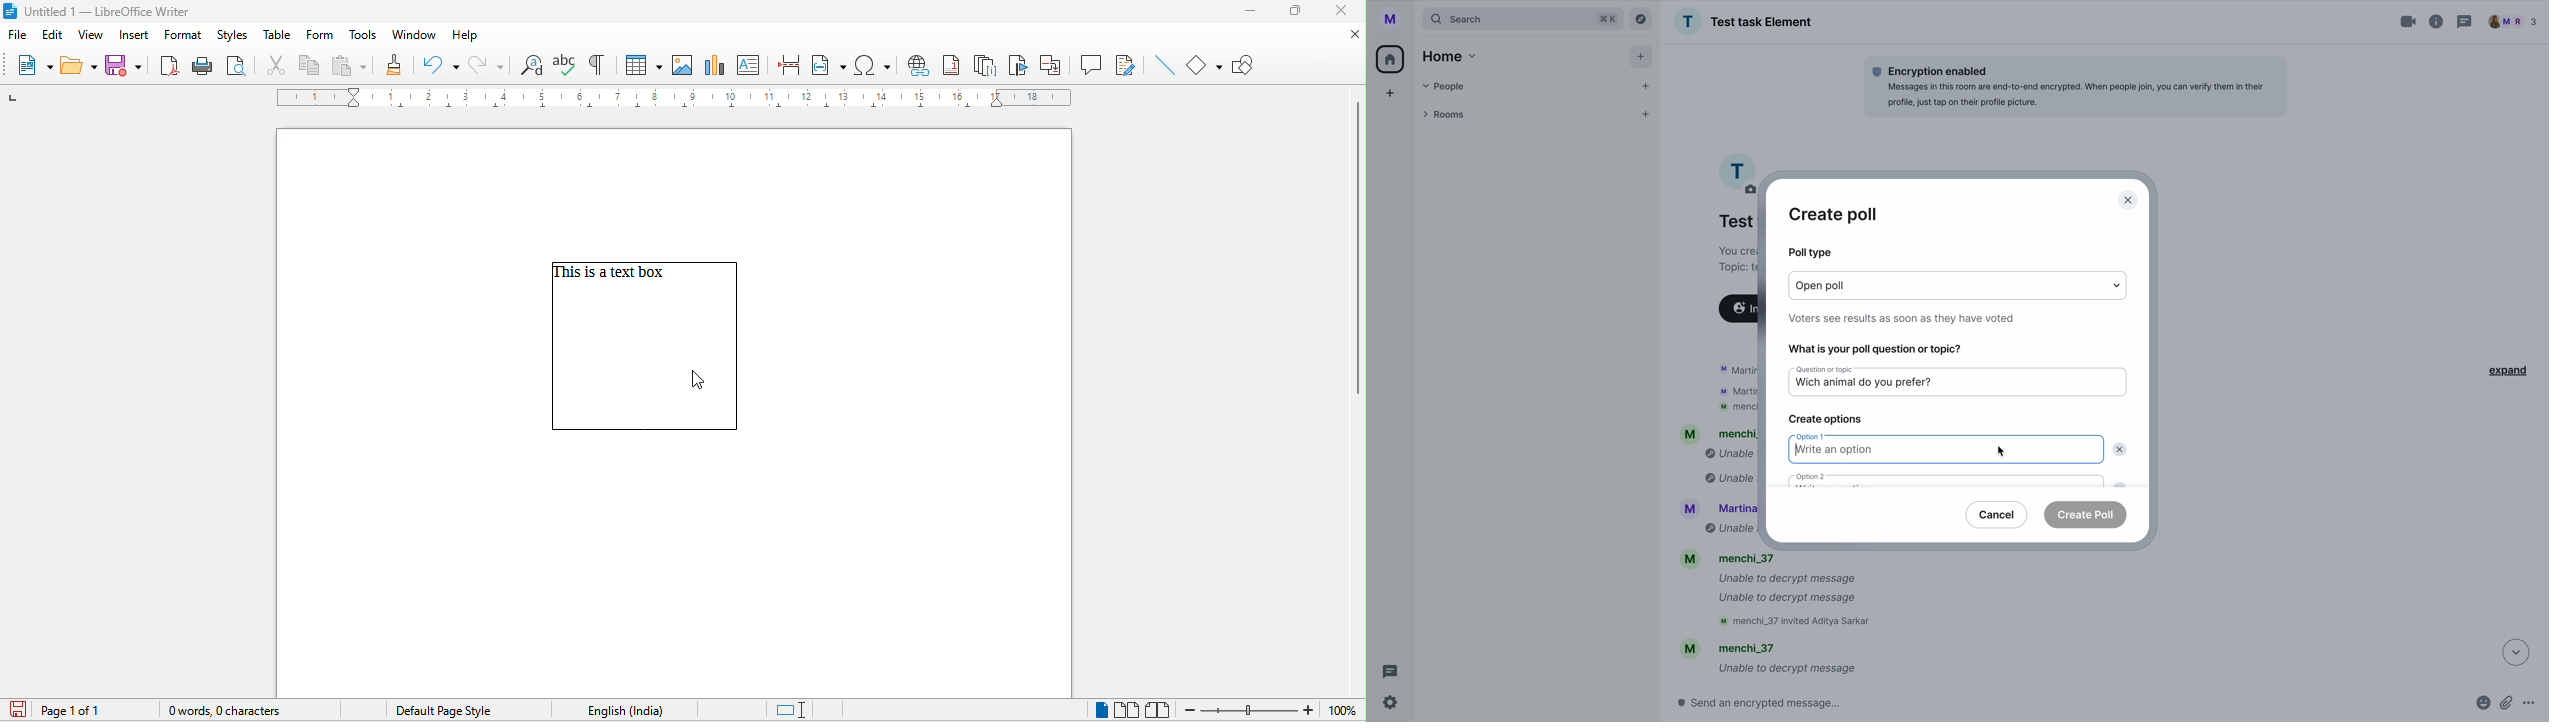 This screenshot has height=728, width=2576. What do you see at coordinates (1091, 64) in the screenshot?
I see `comment` at bounding box center [1091, 64].